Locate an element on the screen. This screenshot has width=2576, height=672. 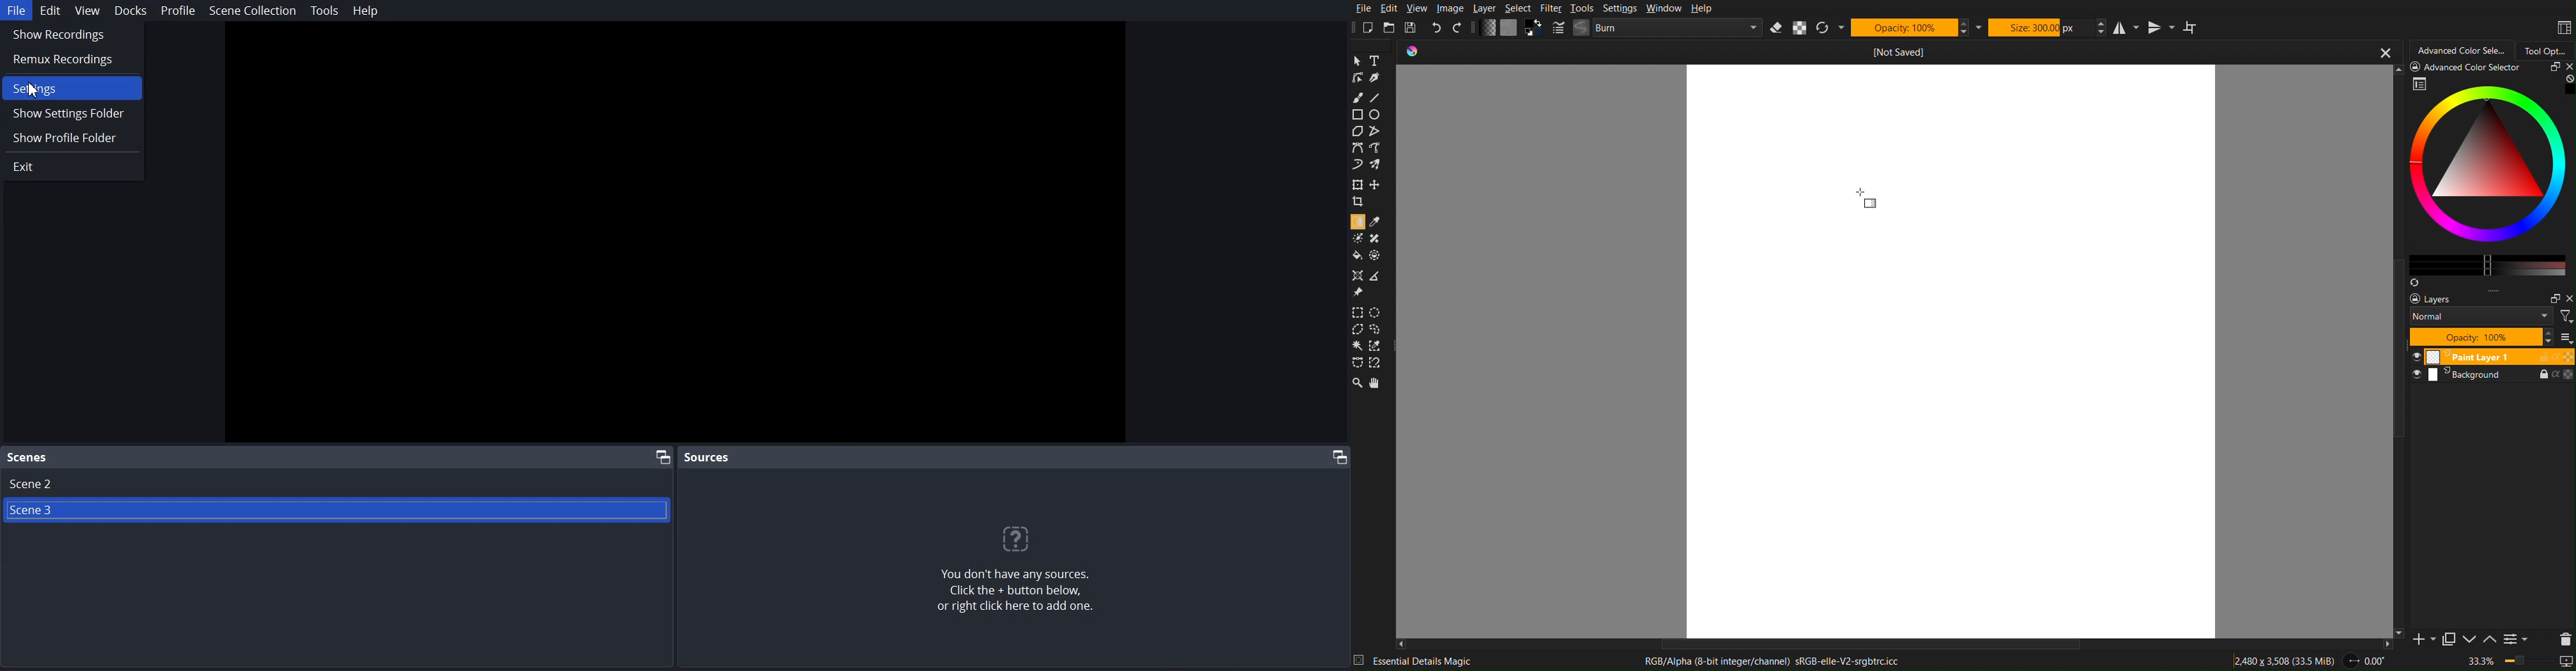
RGB/Alpha is located at coordinates (1778, 661).